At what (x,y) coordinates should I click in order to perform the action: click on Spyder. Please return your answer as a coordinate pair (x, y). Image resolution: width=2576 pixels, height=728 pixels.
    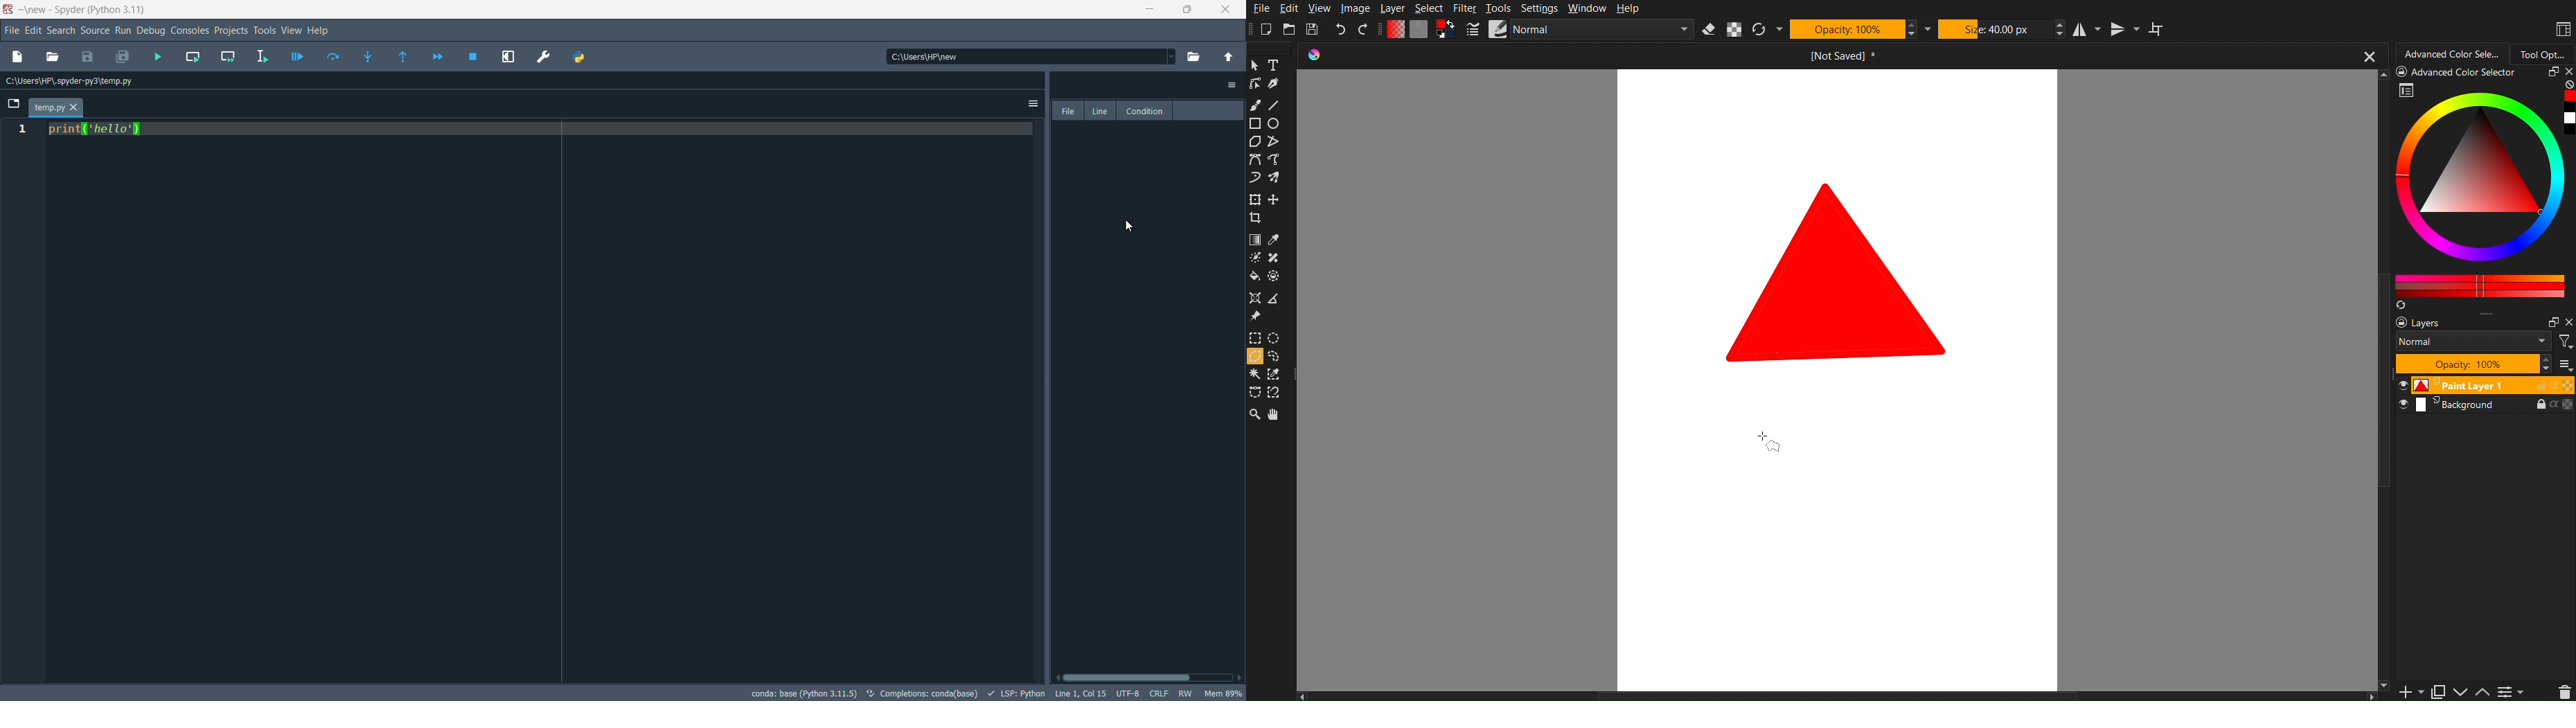
    Looking at the image, I should click on (68, 11).